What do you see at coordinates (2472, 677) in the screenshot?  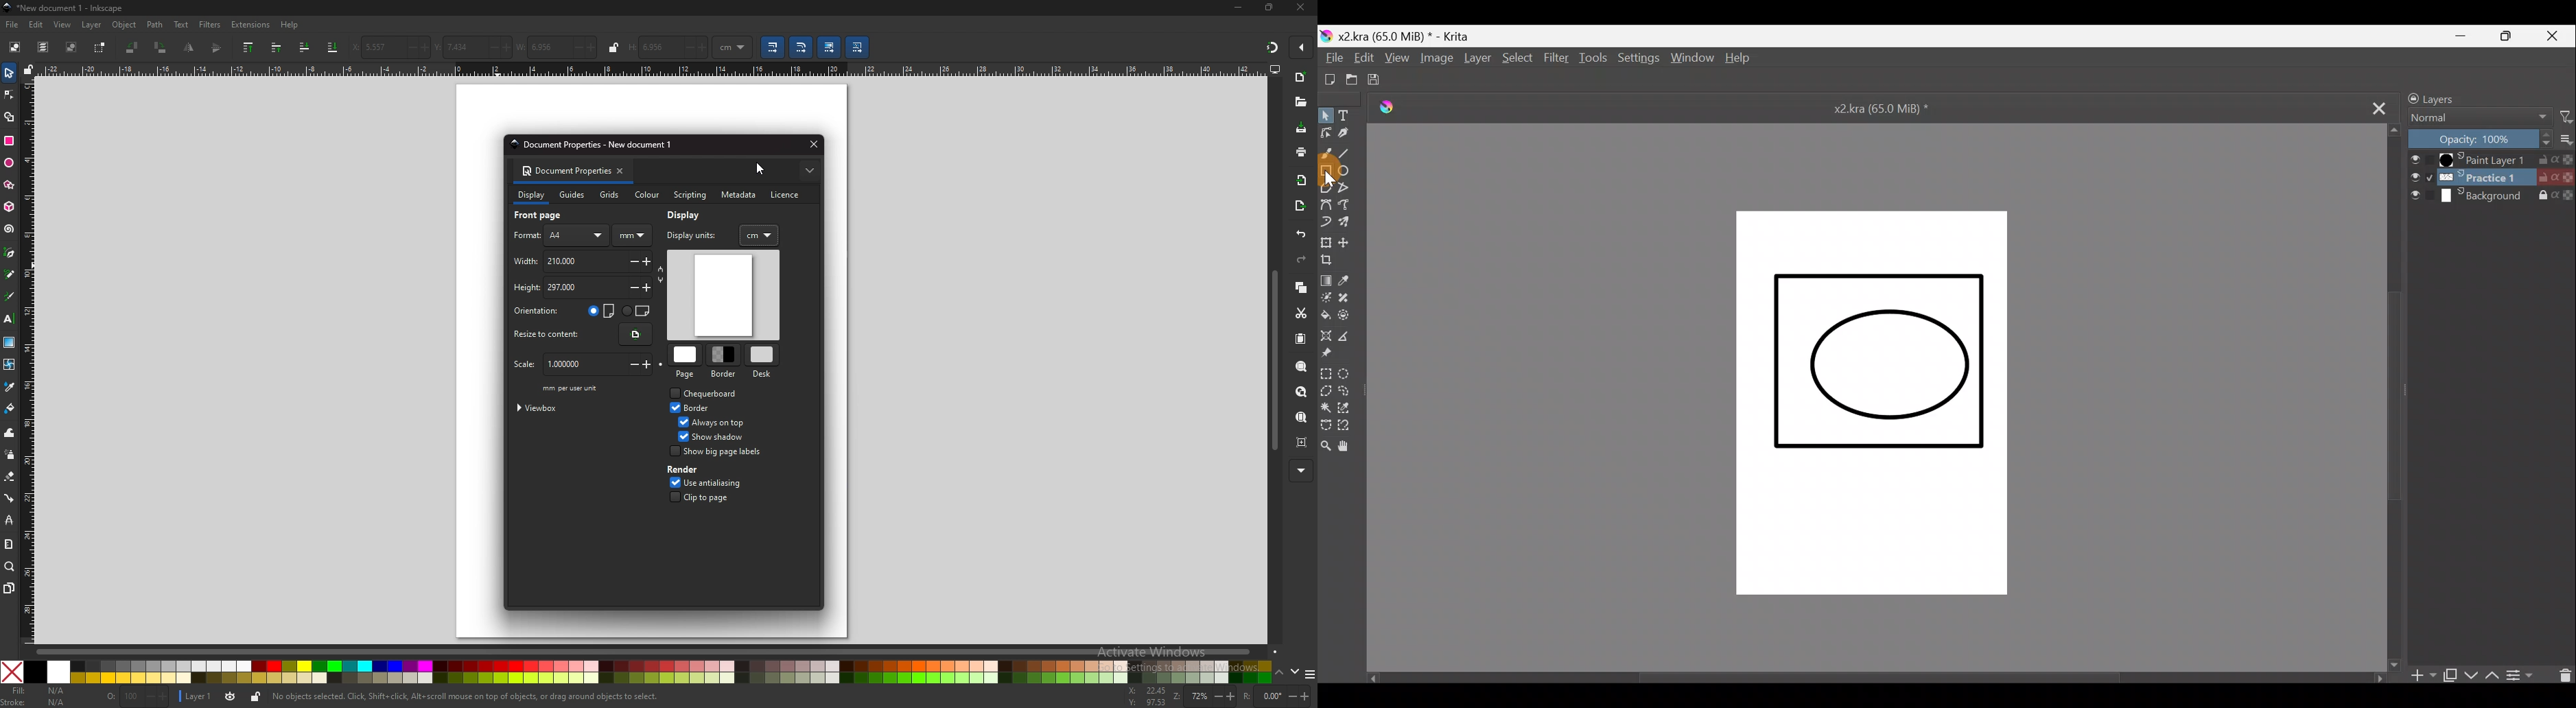 I see `Move layer/mask down` at bounding box center [2472, 677].